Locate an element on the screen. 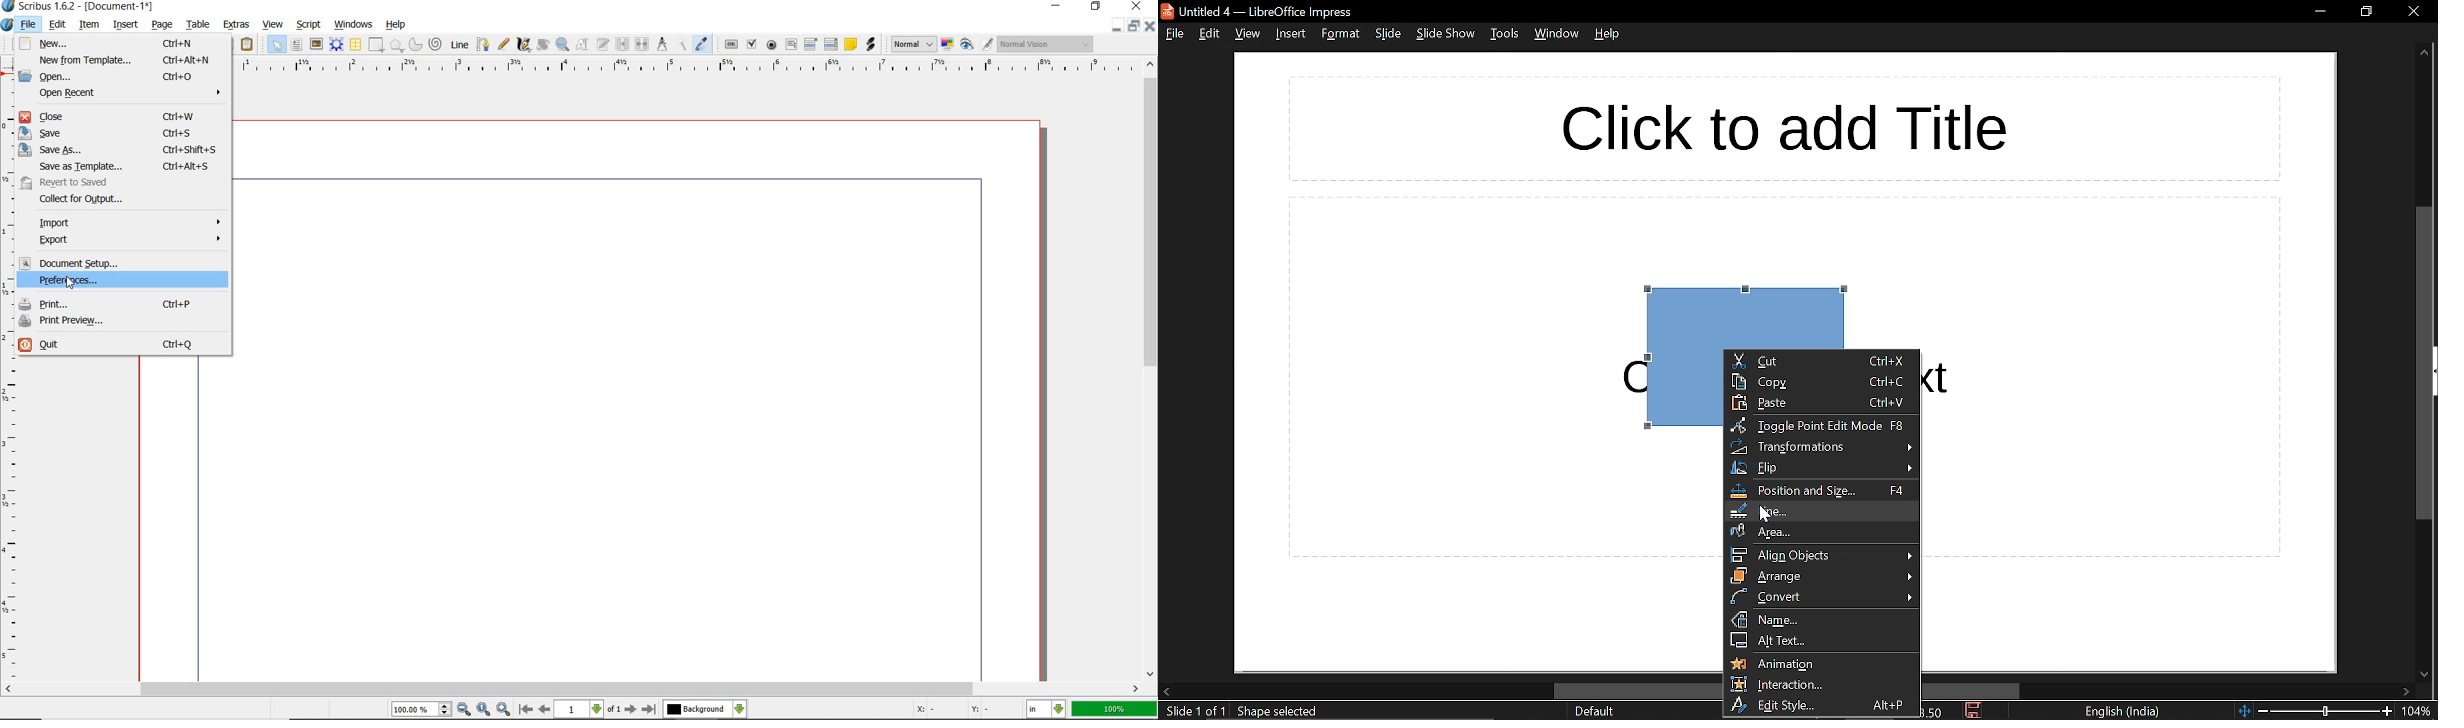 The height and width of the screenshot is (728, 2464). unlink text frames is located at coordinates (642, 44).